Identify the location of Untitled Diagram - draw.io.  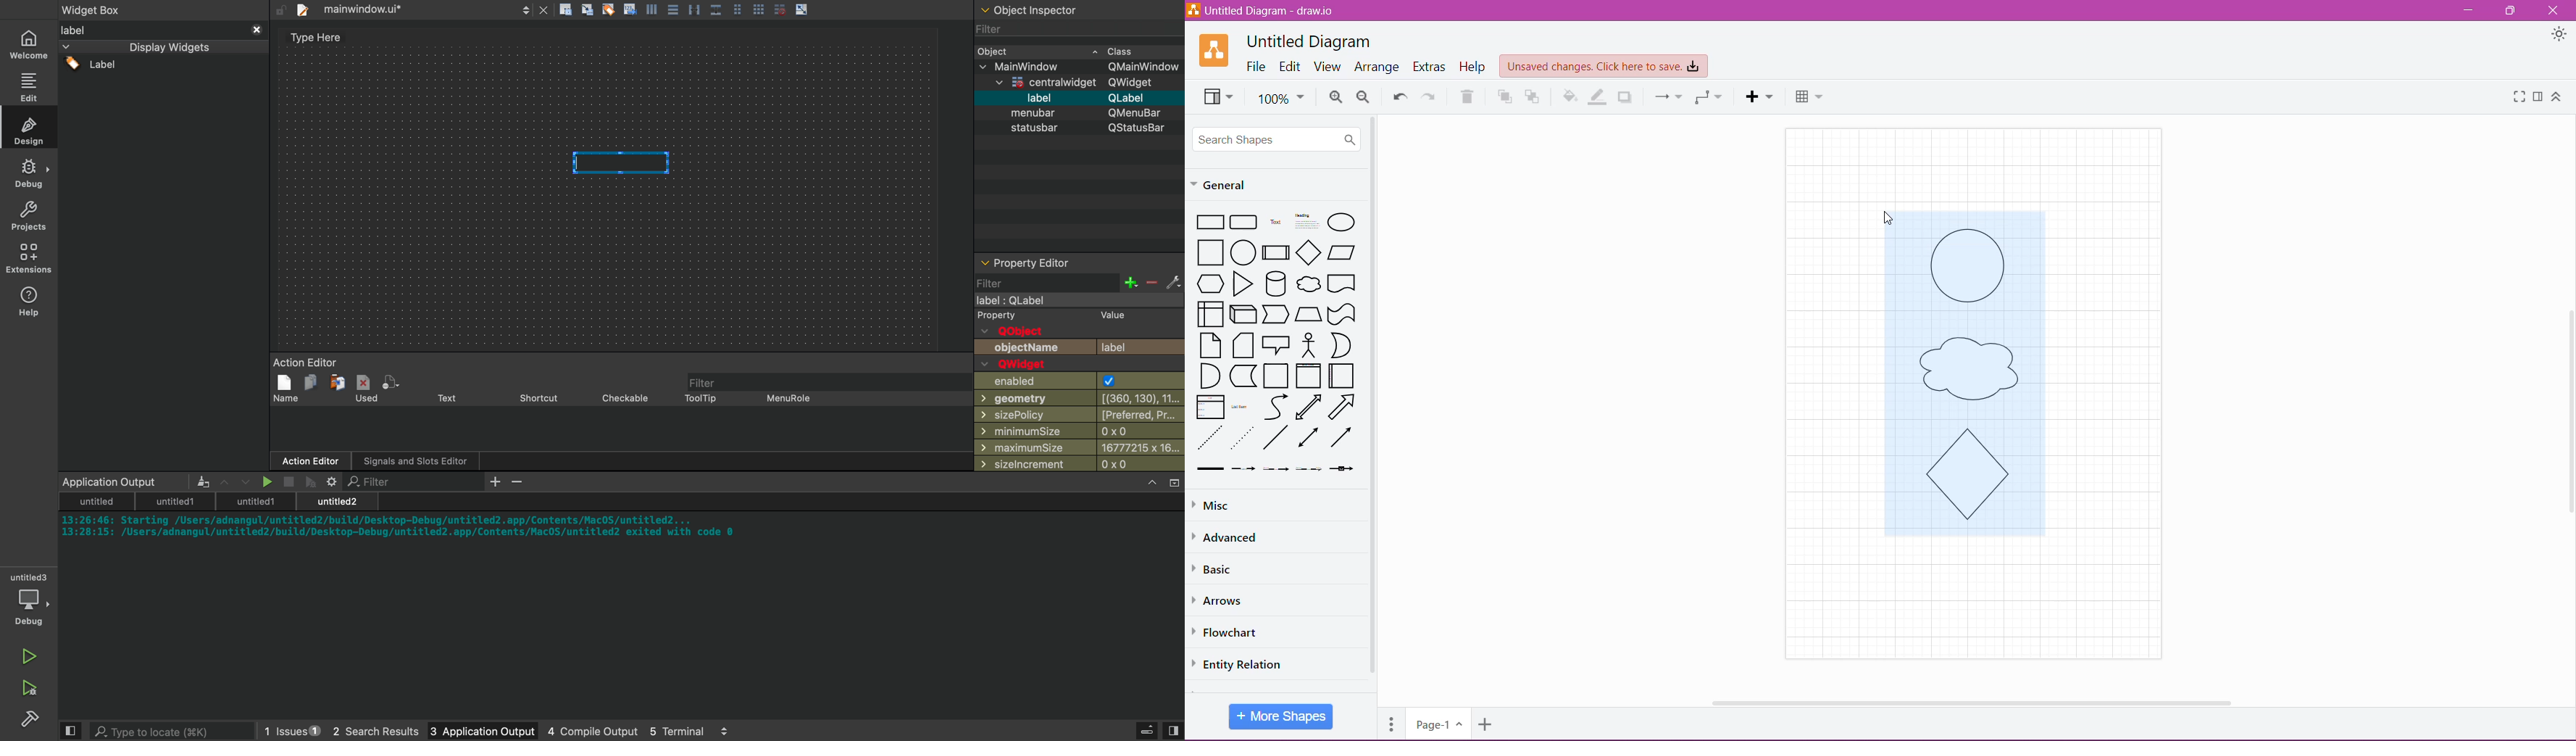
(1266, 10).